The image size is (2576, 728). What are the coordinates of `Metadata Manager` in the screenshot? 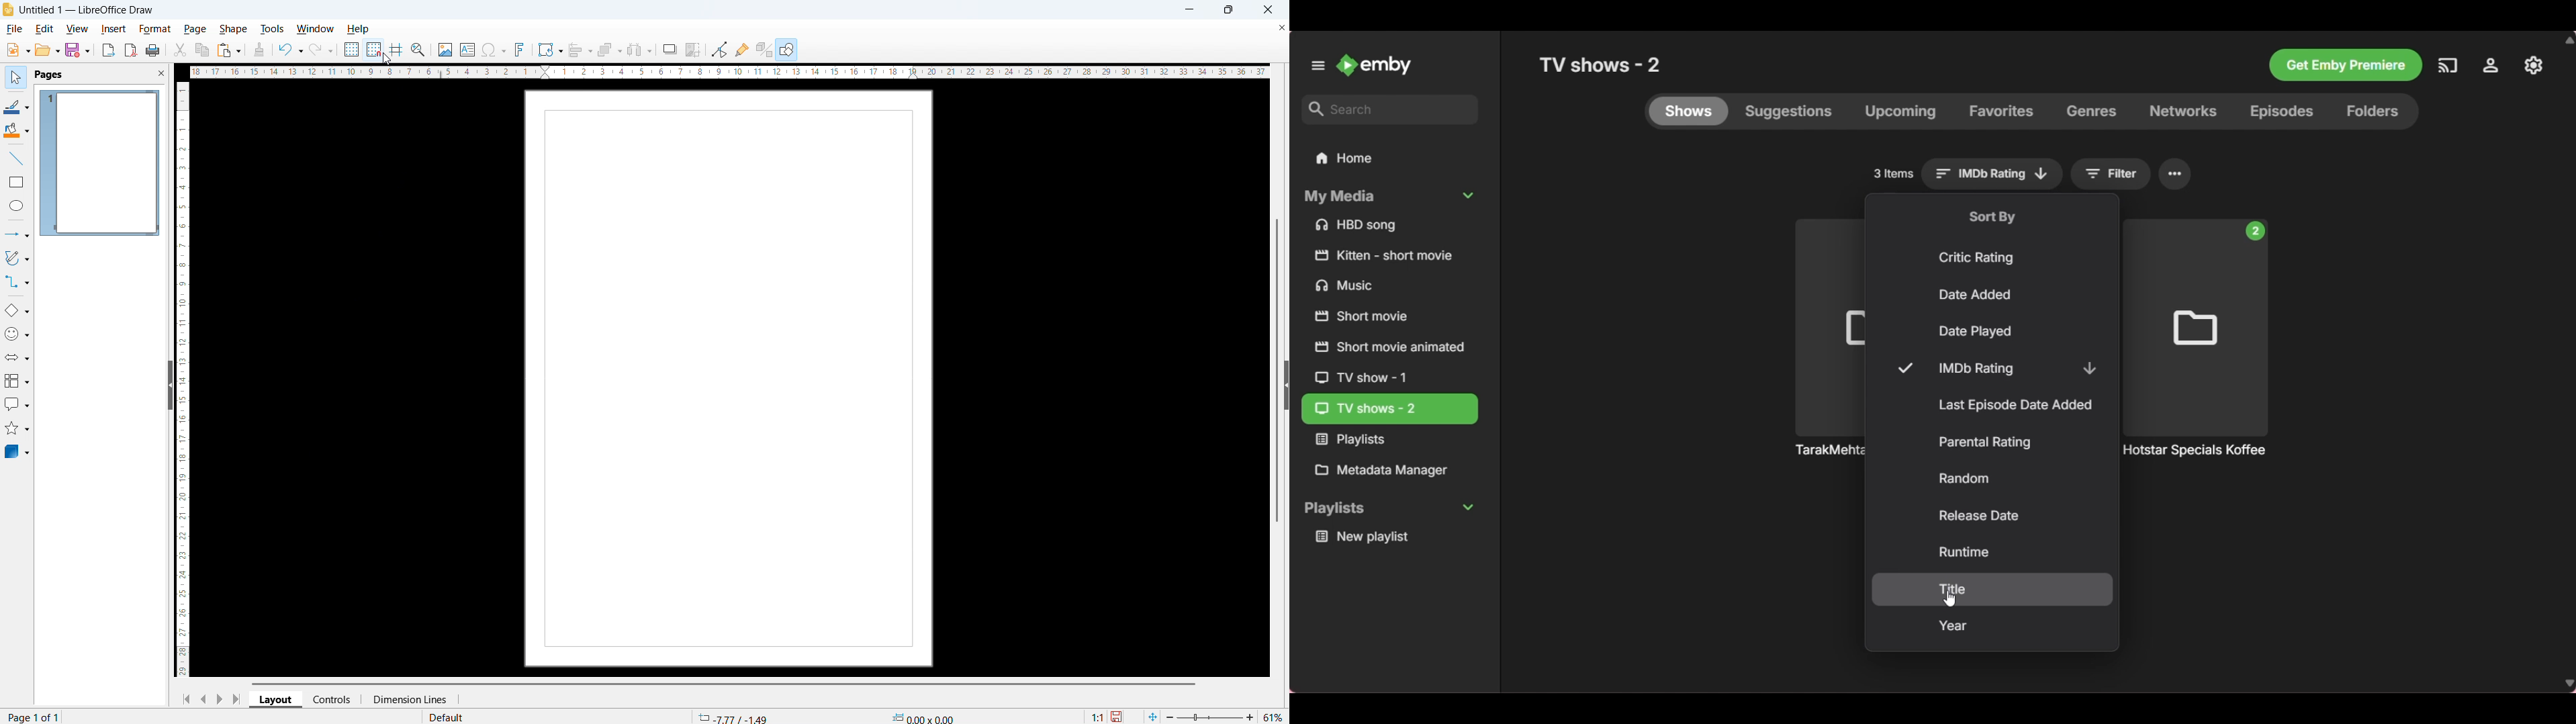 It's located at (1389, 471).